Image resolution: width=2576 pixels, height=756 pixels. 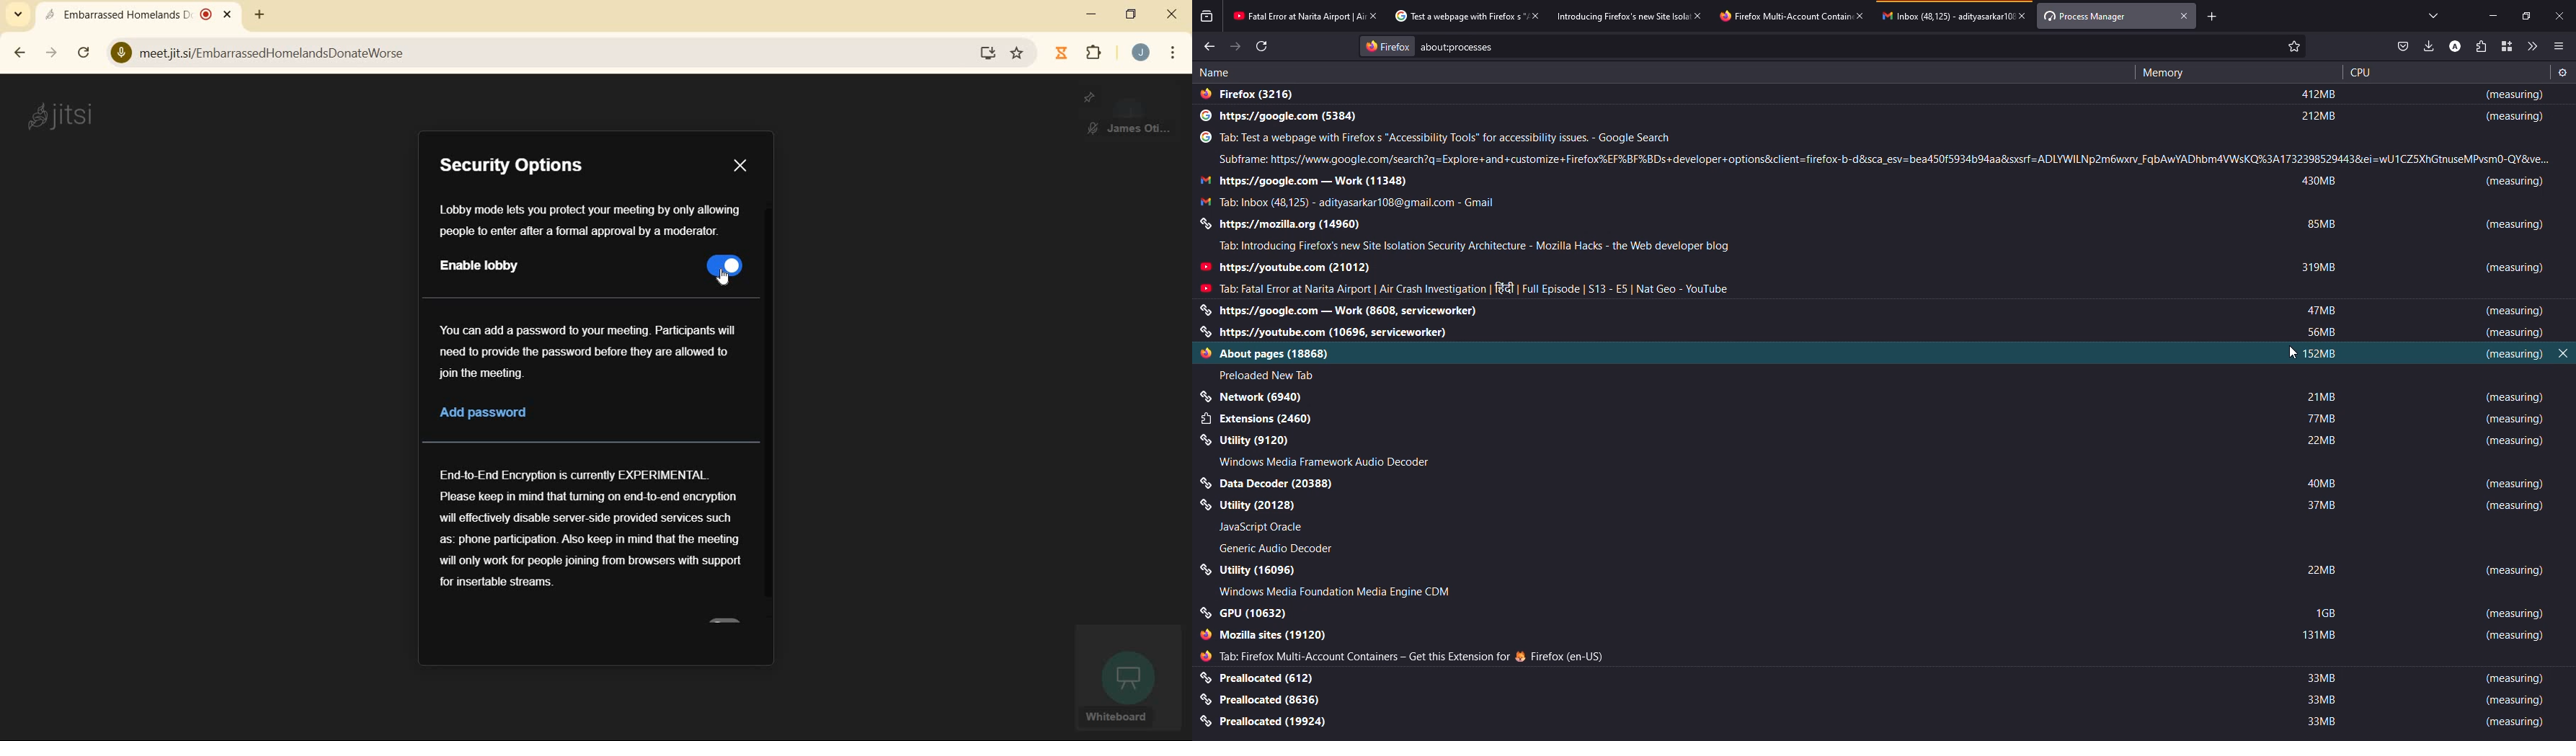 What do you see at coordinates (1387, 47) in the screenshot?
I see `firefox` at bounding box center [1387, 47].